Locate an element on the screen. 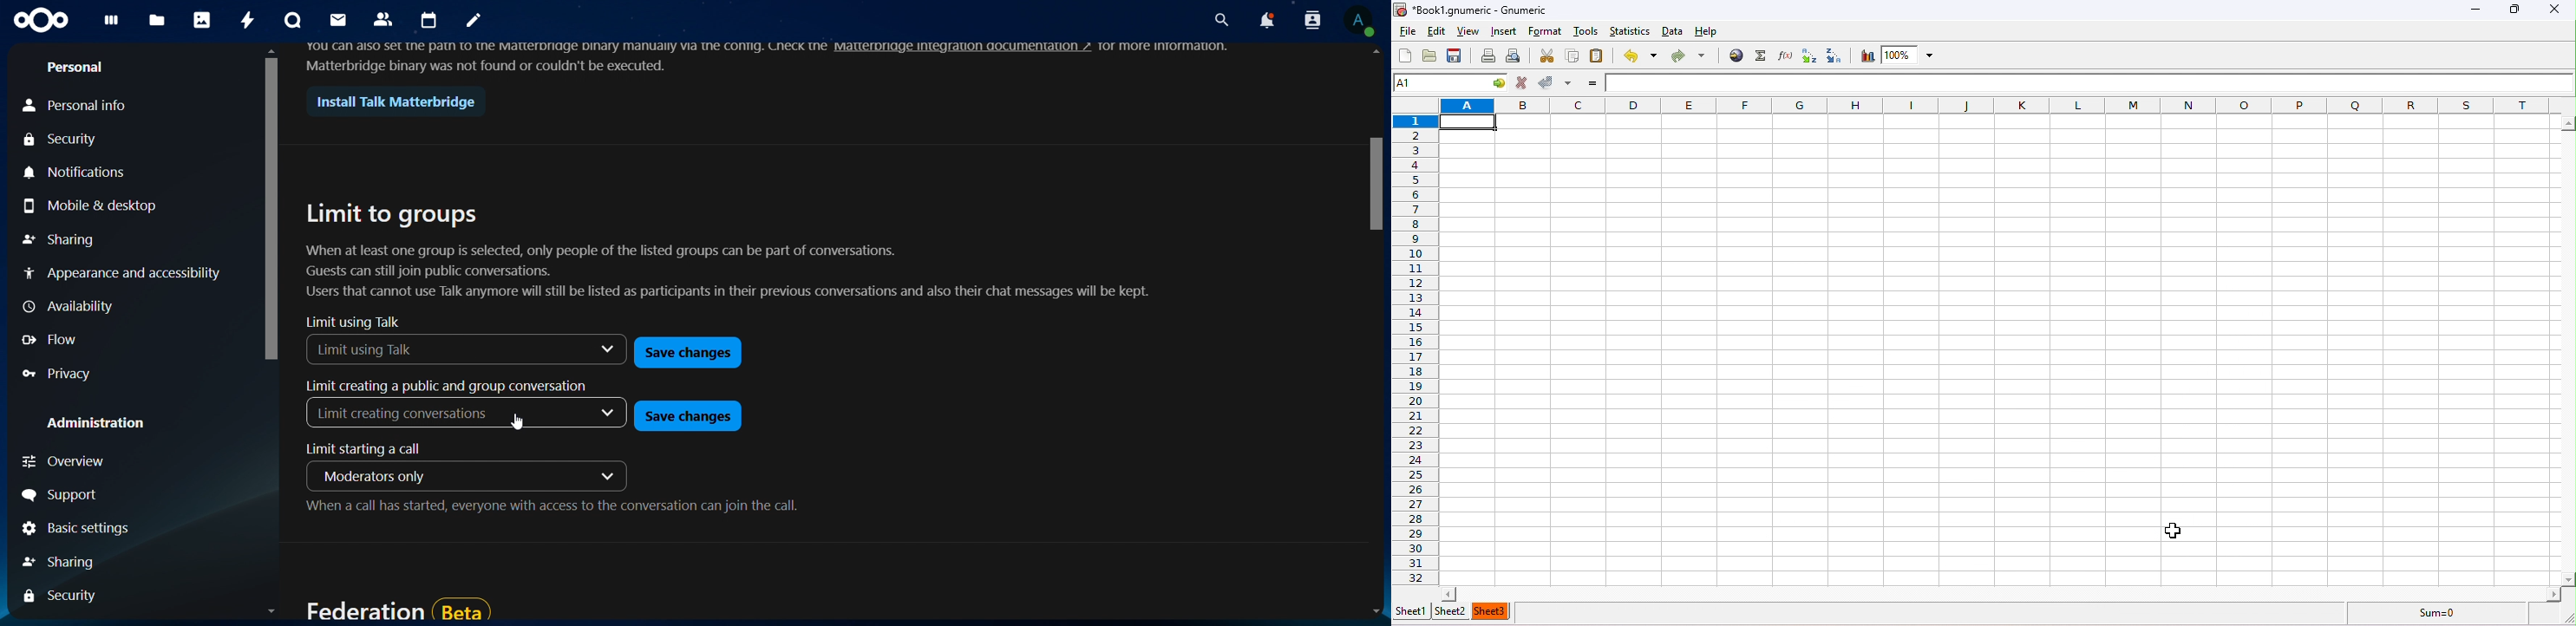 The height and width of the screenshot is (644, 2576). cut is located at coordinates (1546, 56).